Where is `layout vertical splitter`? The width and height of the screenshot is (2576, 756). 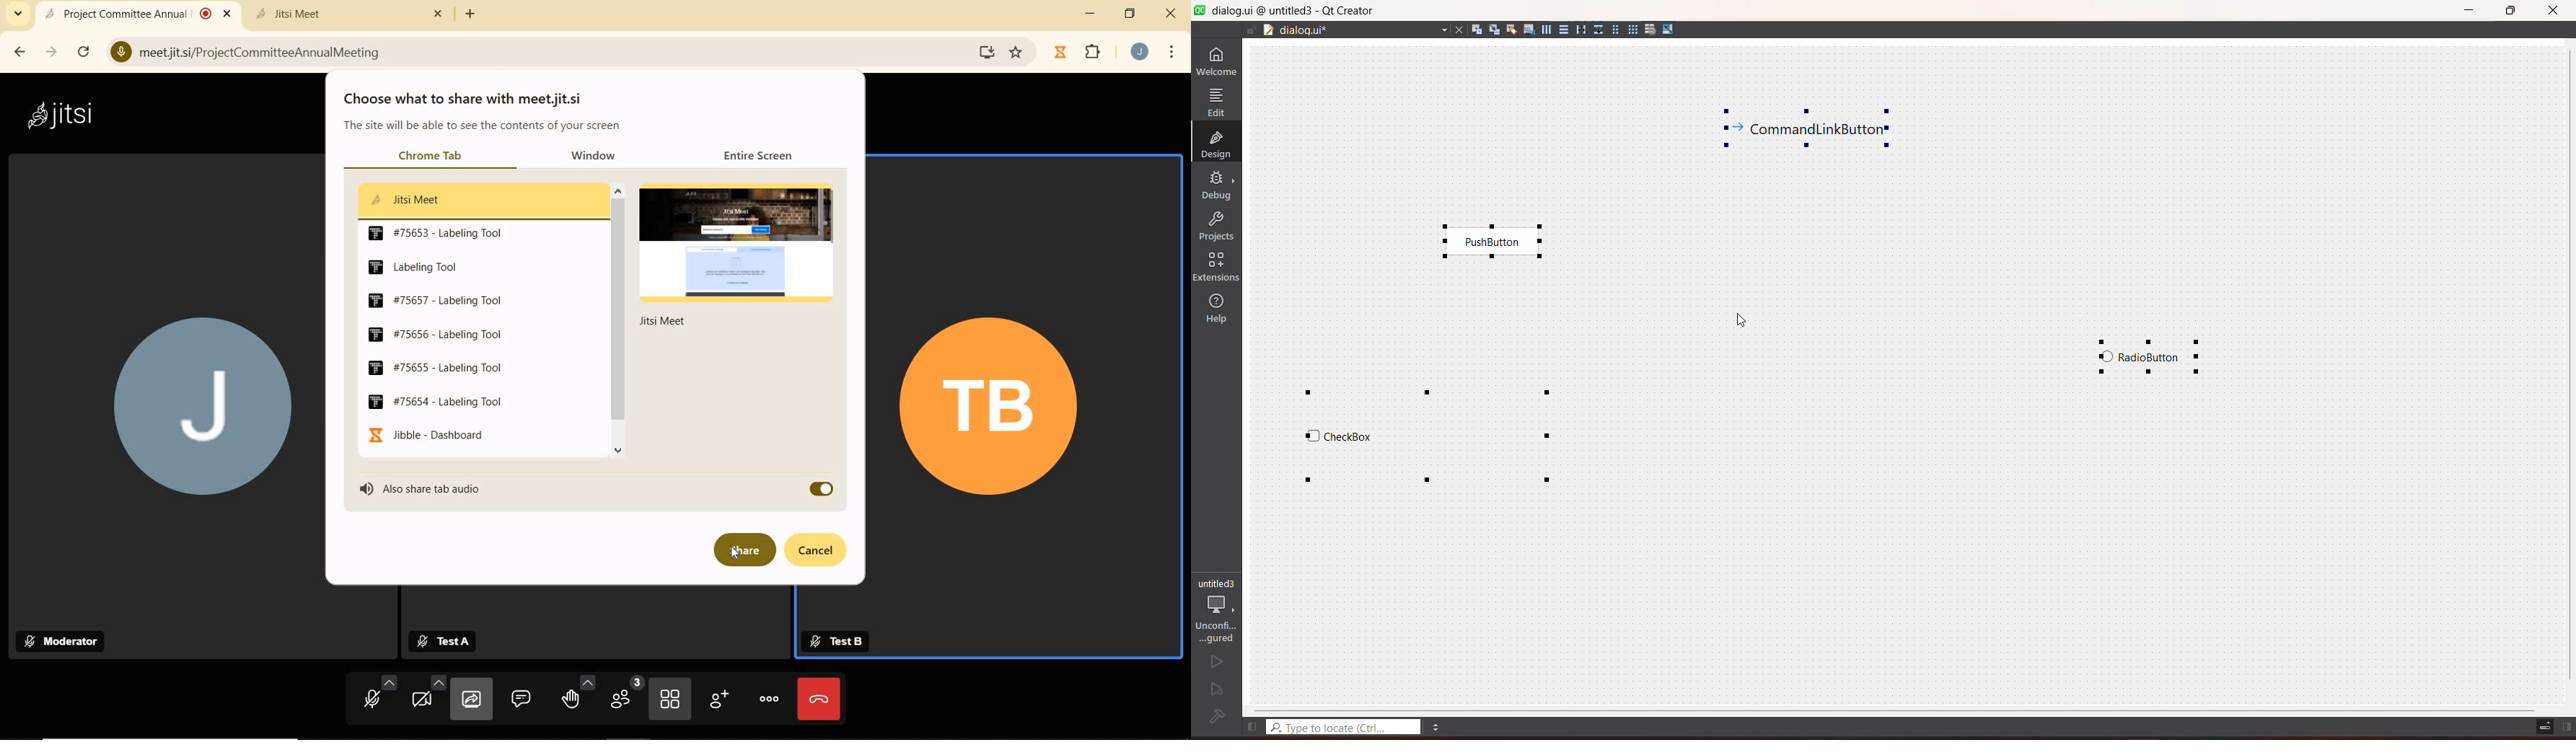
layout vertical splitter is located at coordinates (1597, 30).